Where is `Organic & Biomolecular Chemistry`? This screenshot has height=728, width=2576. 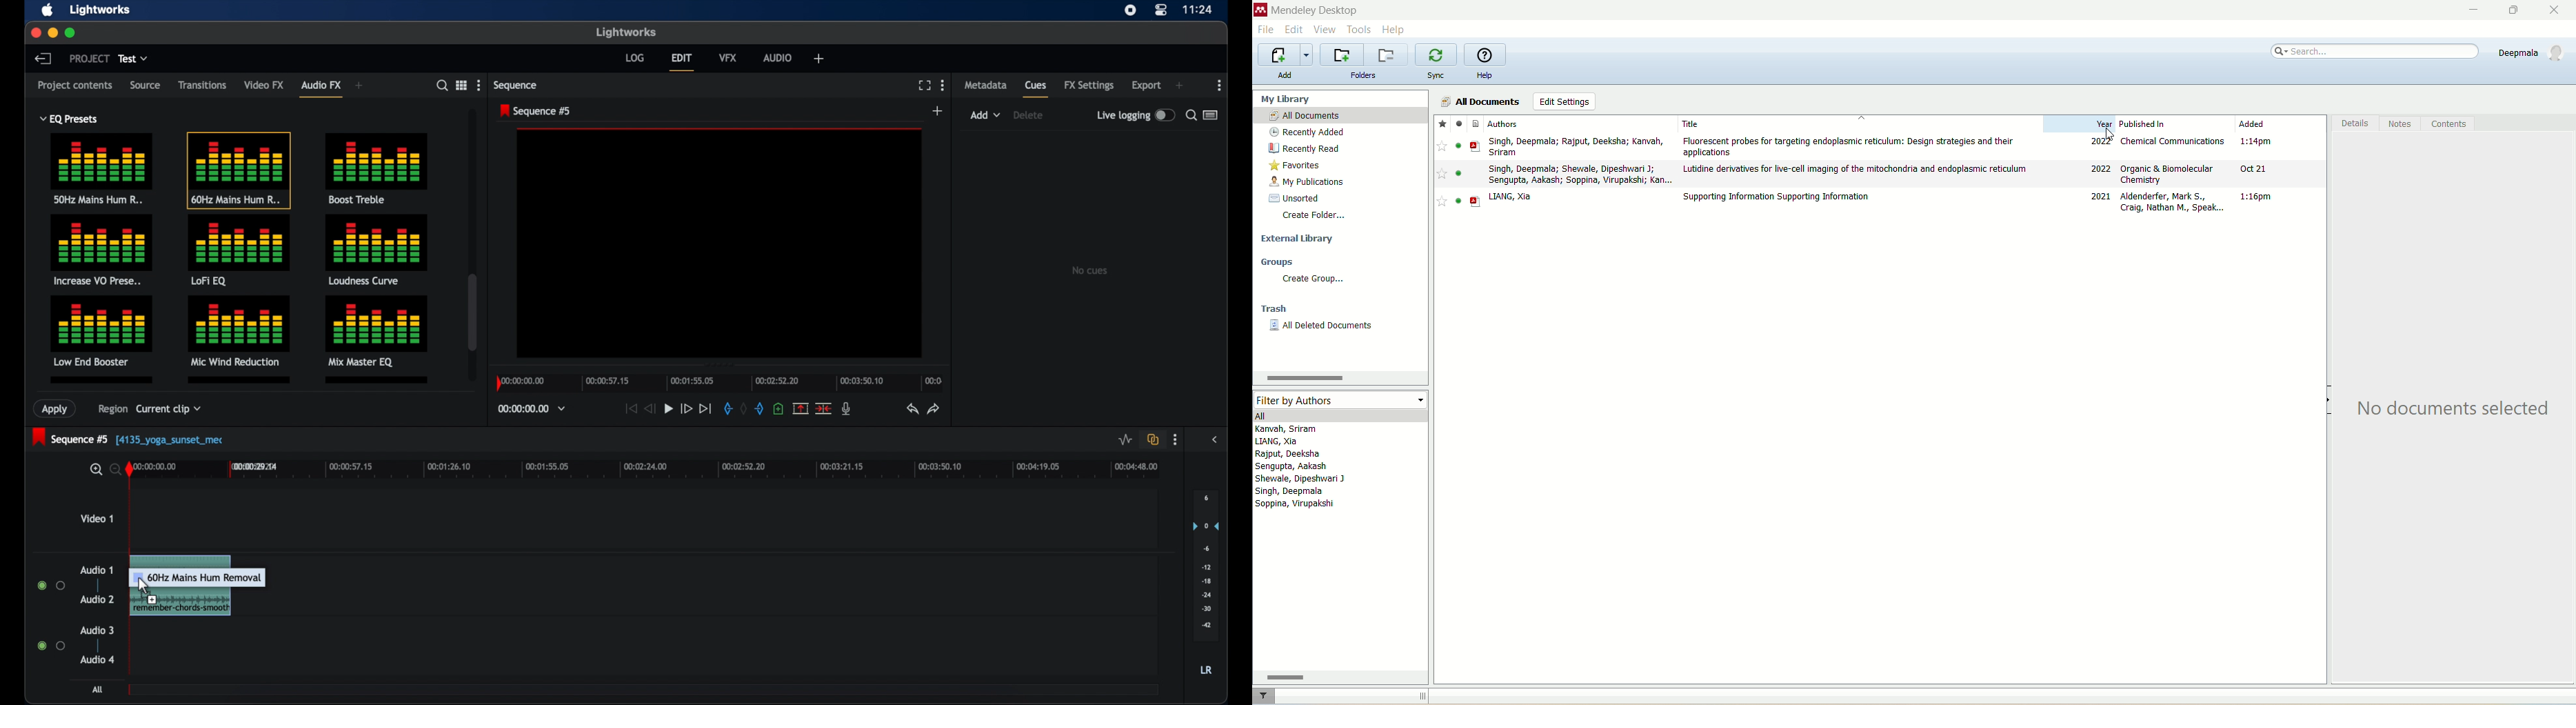 Organic & Biomolecular Chemistry is located at coordinates (2171, 173).